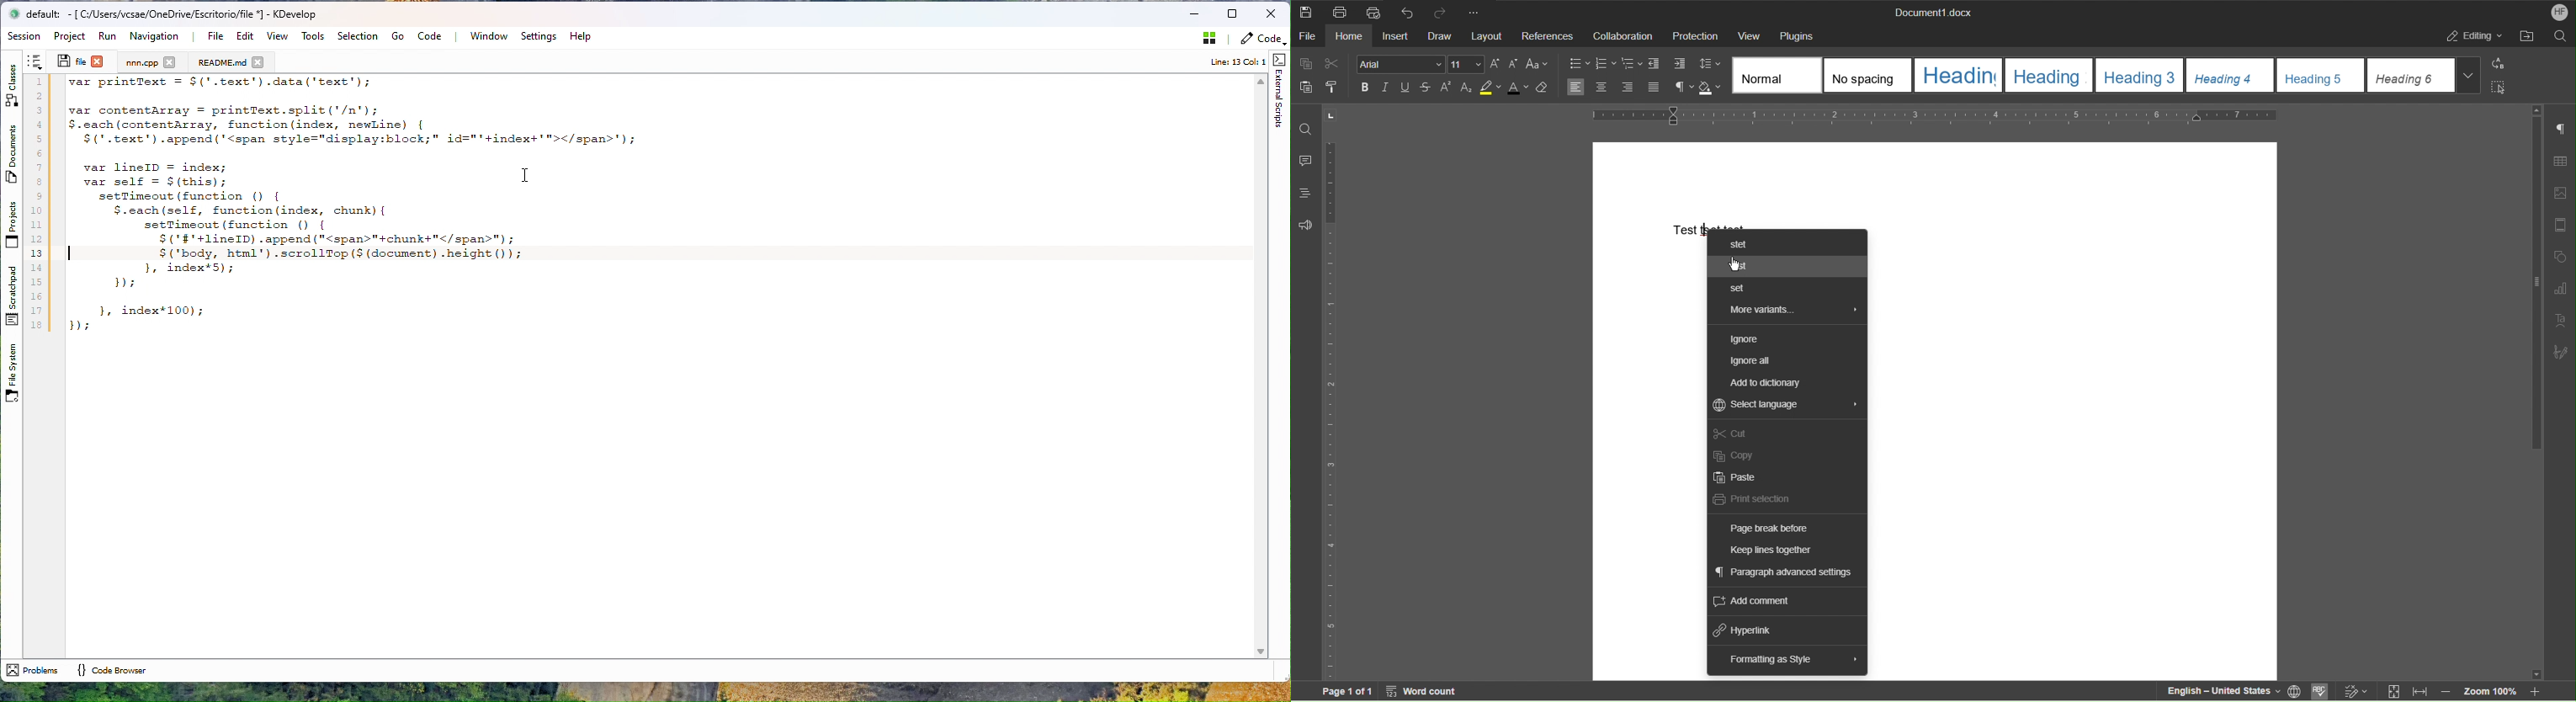  I want to click on Non-Printing Characters, so click(2562, 131).